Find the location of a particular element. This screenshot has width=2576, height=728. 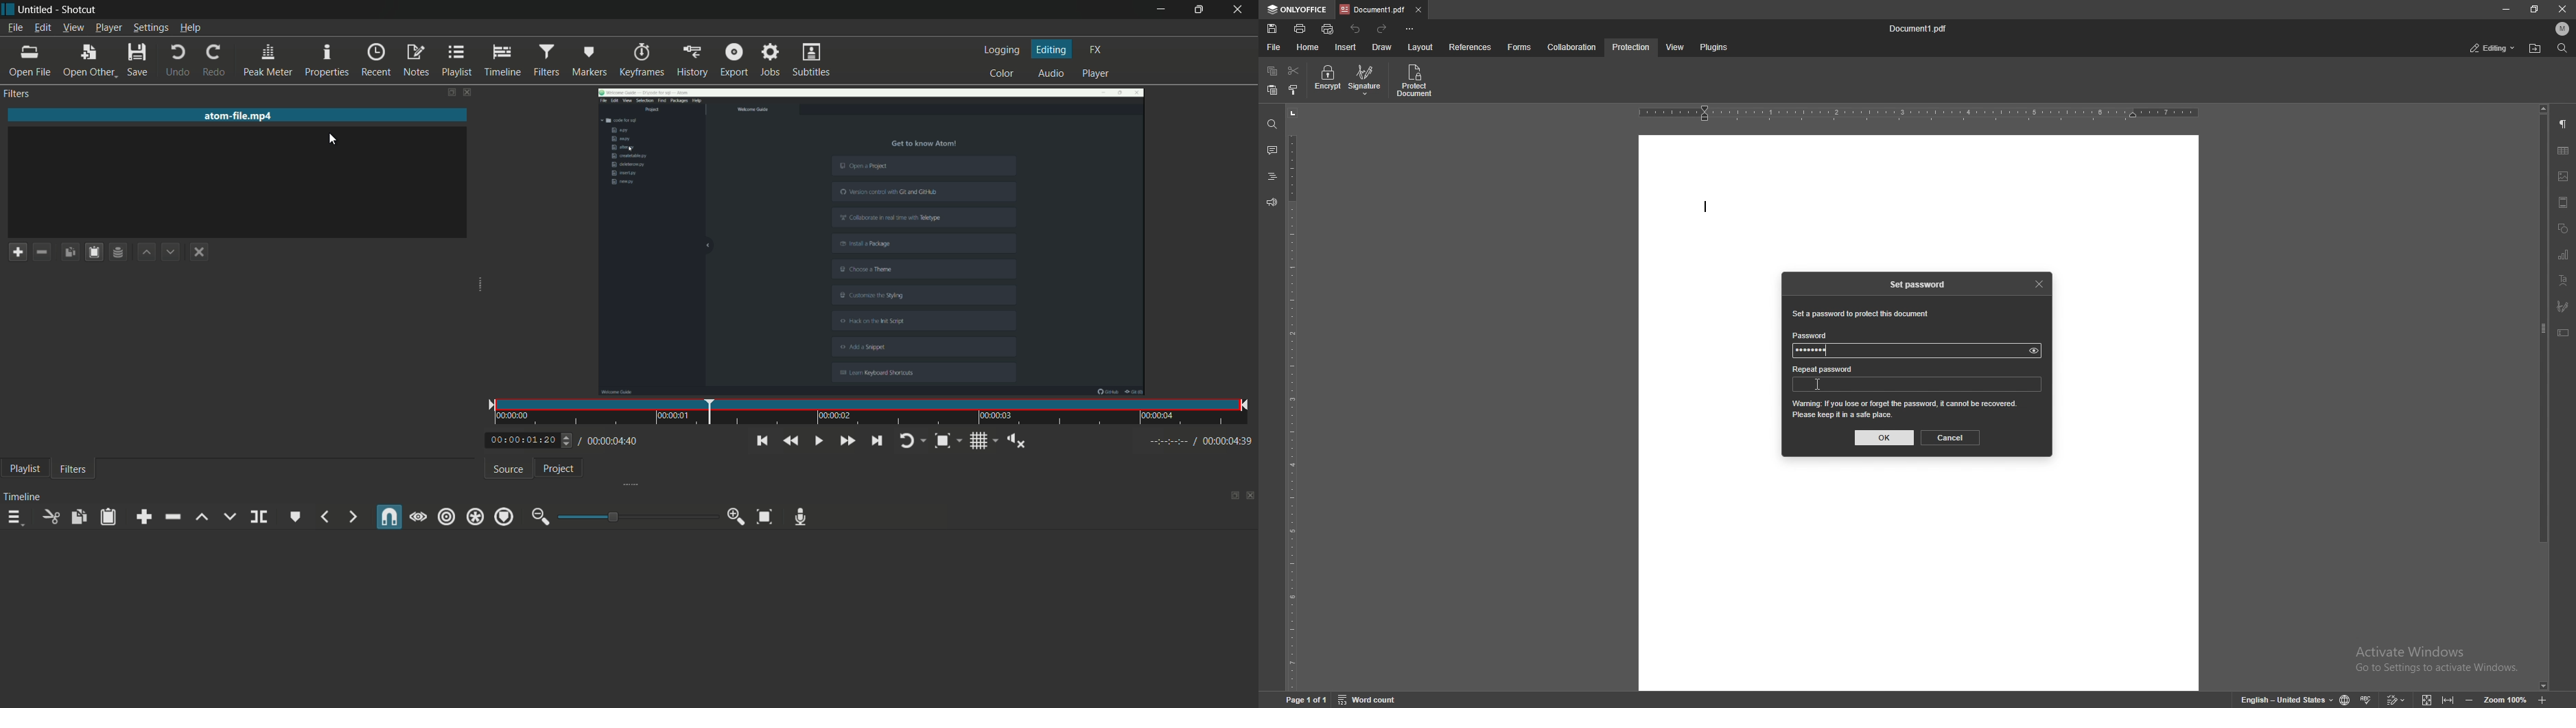

close filters is located at coordinates (469, 93).